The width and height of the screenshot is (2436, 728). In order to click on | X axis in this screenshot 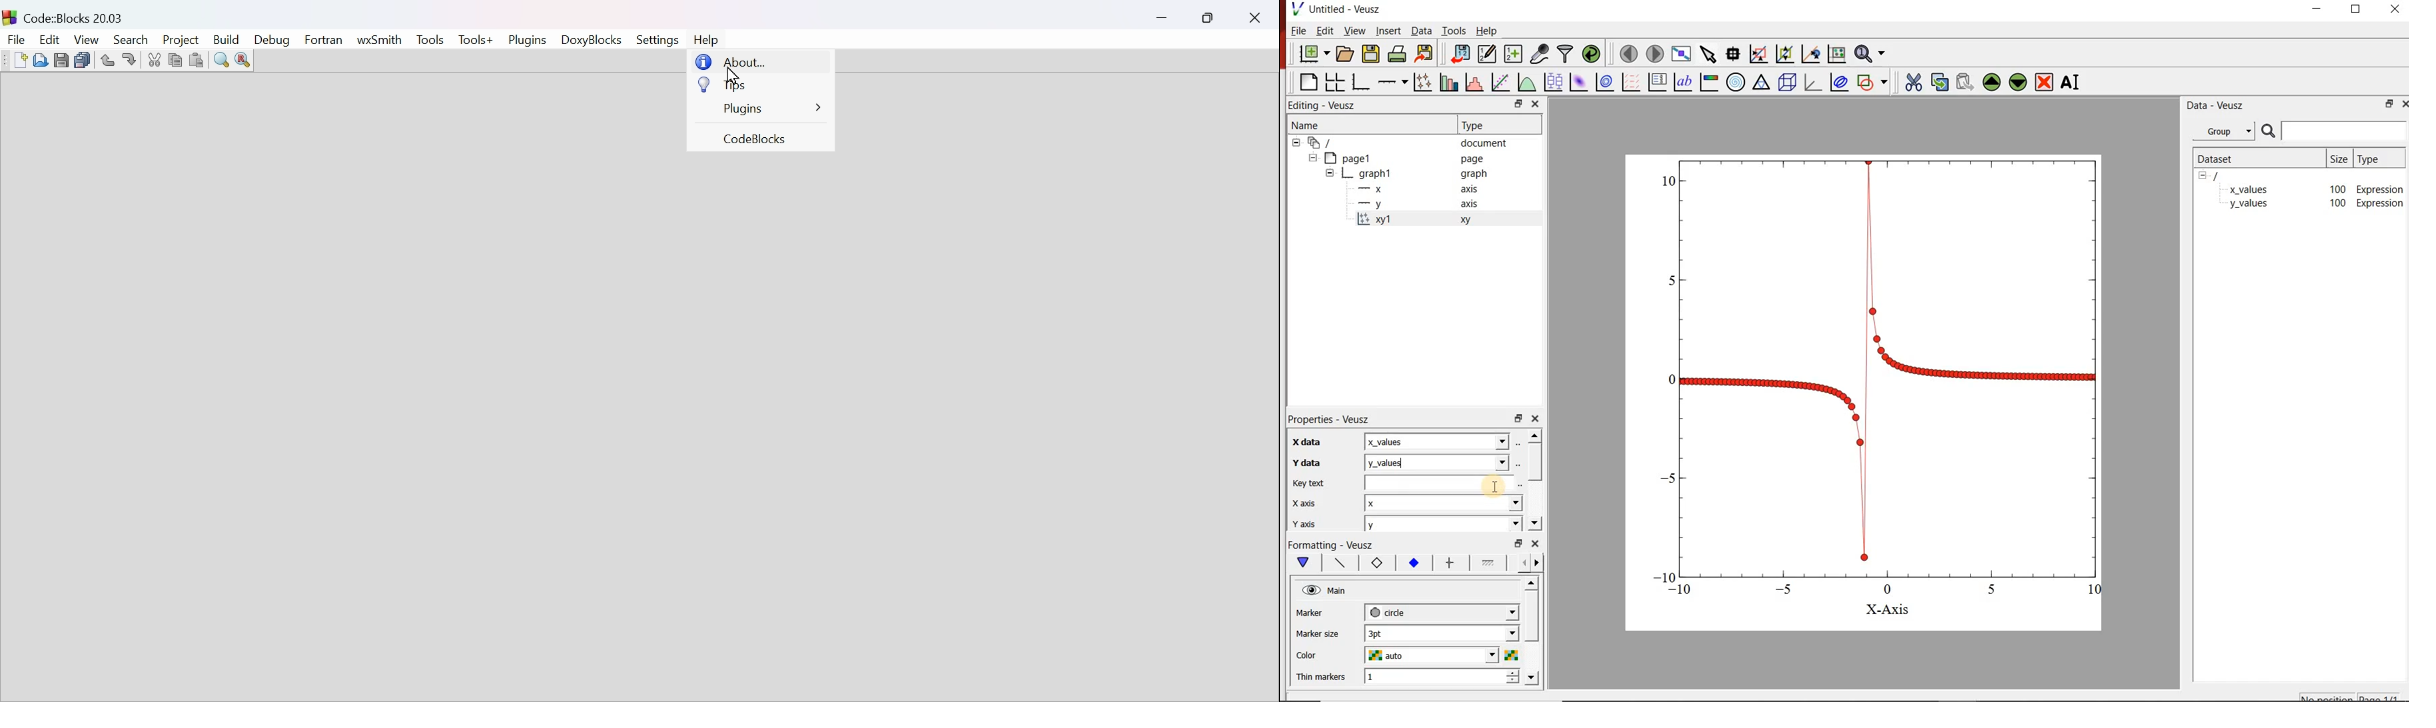, I will do `click(1310, 503)`.